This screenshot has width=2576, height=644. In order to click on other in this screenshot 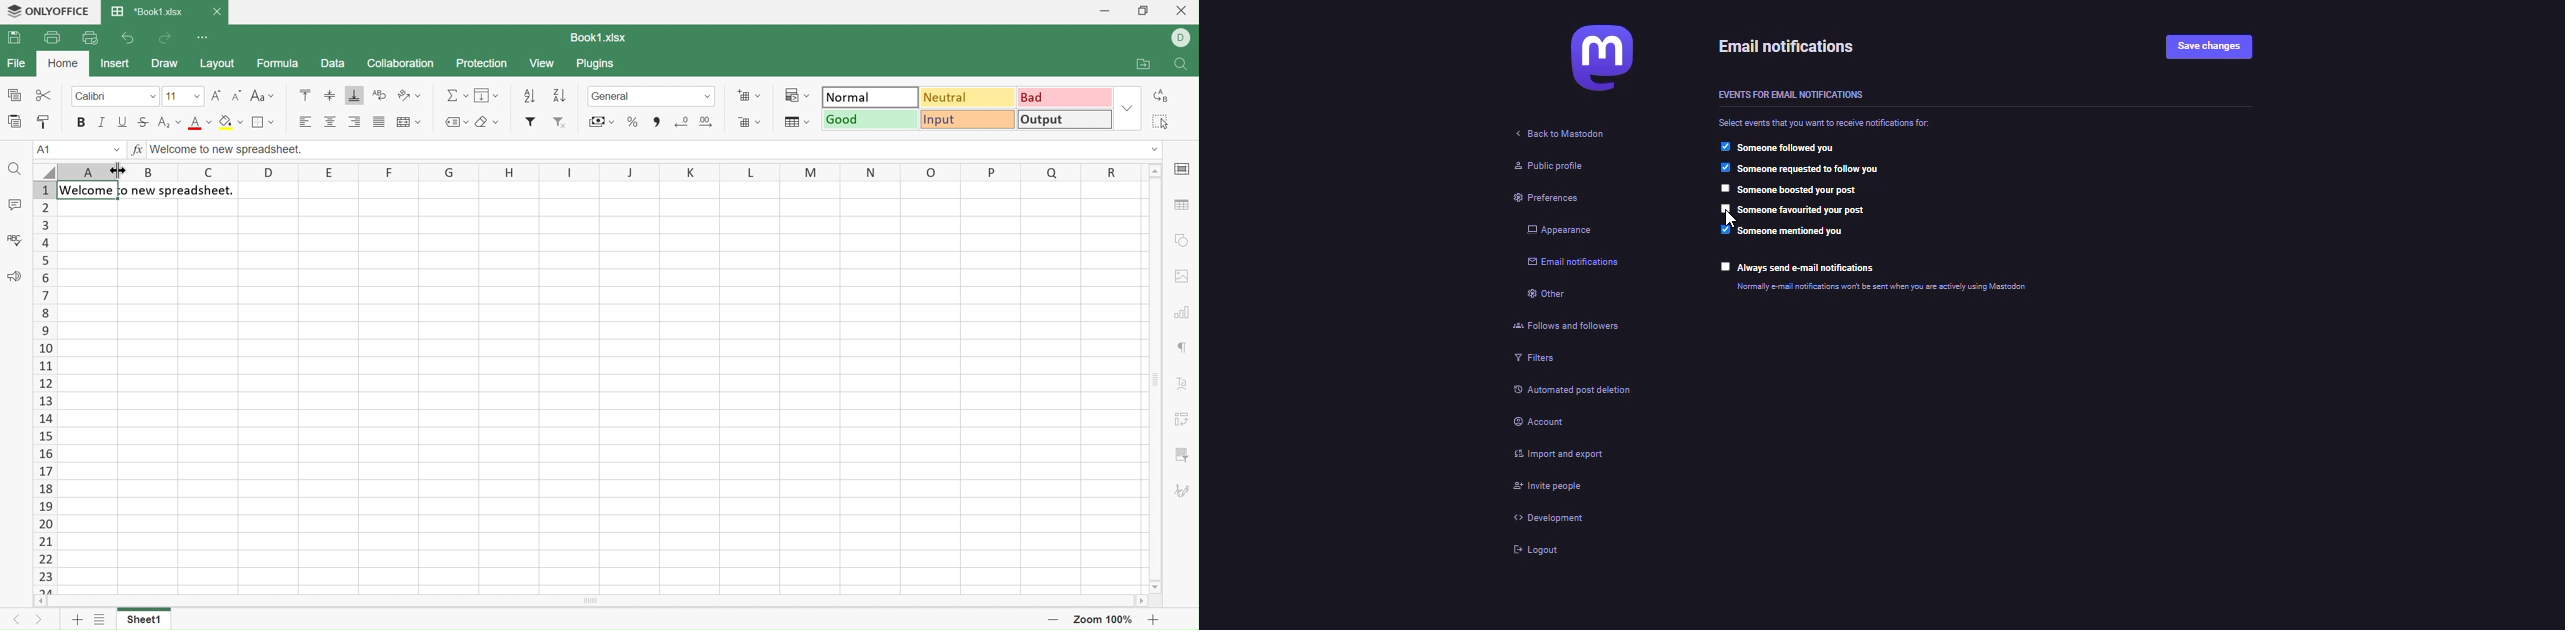, I will do `click(1537, 293)`.